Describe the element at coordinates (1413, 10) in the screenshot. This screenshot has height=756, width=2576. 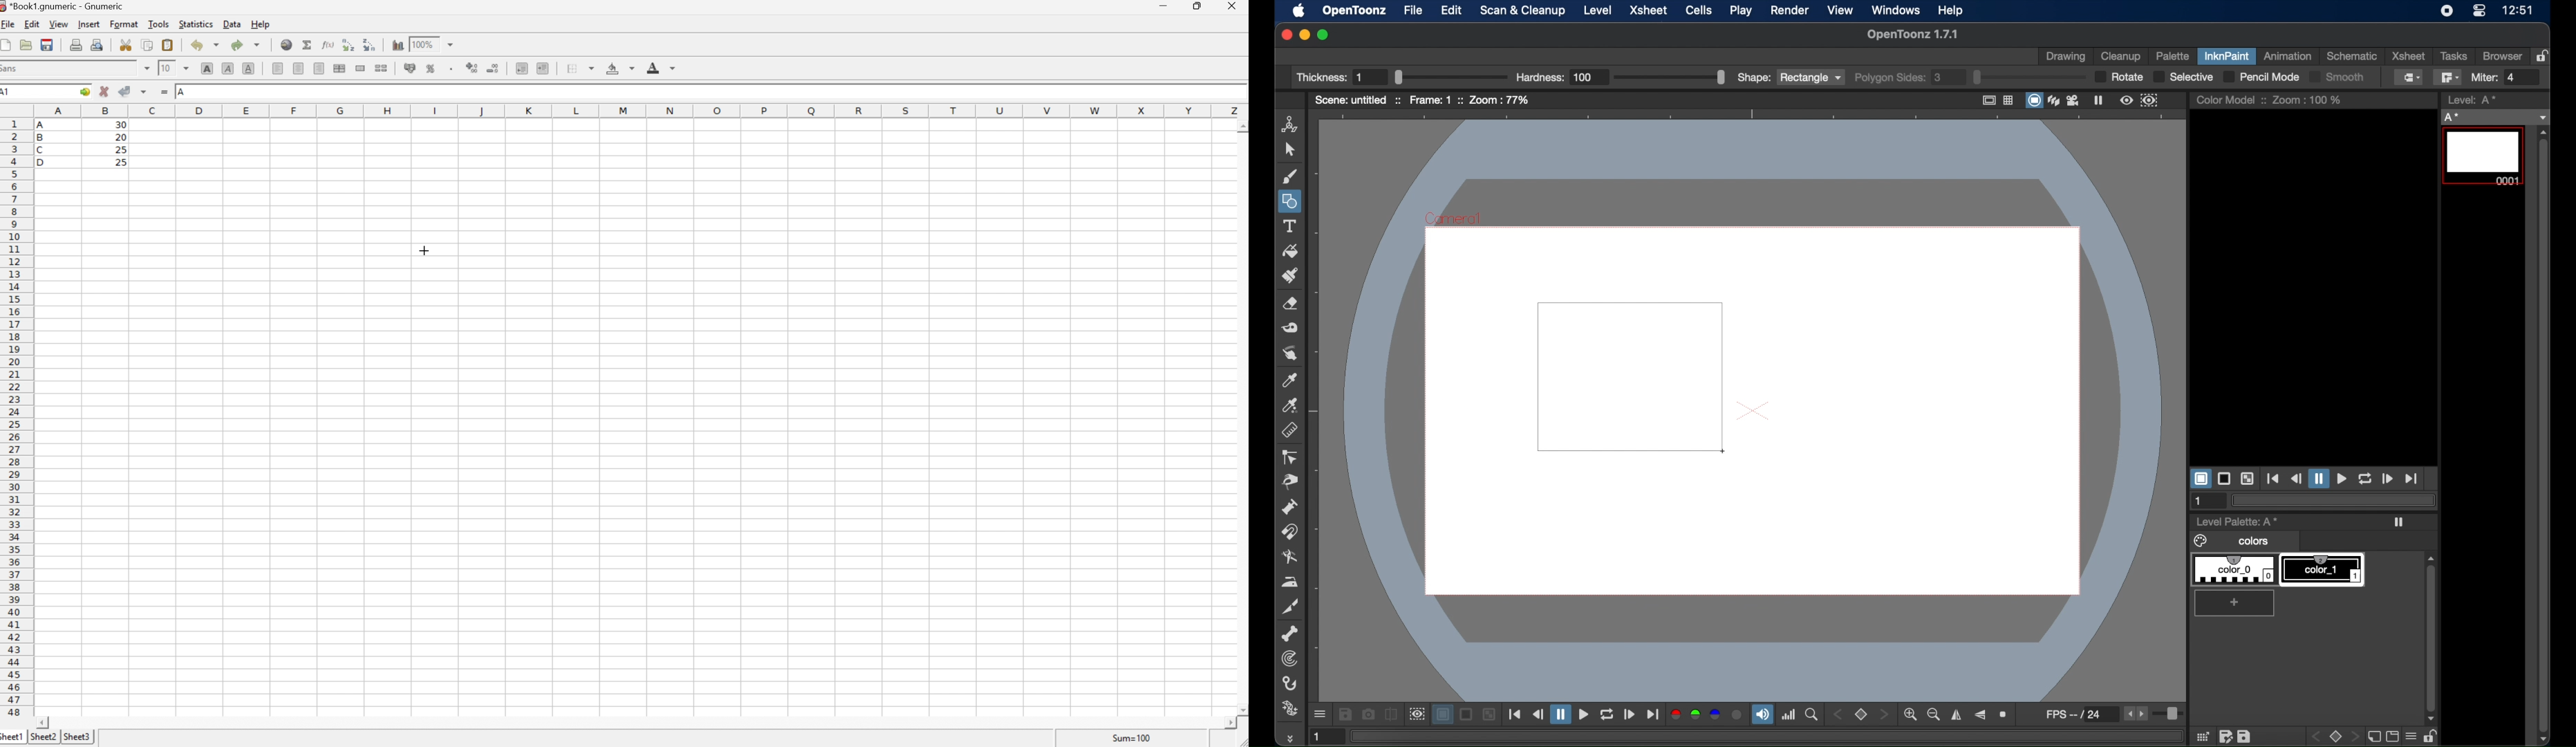
I see `file` at that location.